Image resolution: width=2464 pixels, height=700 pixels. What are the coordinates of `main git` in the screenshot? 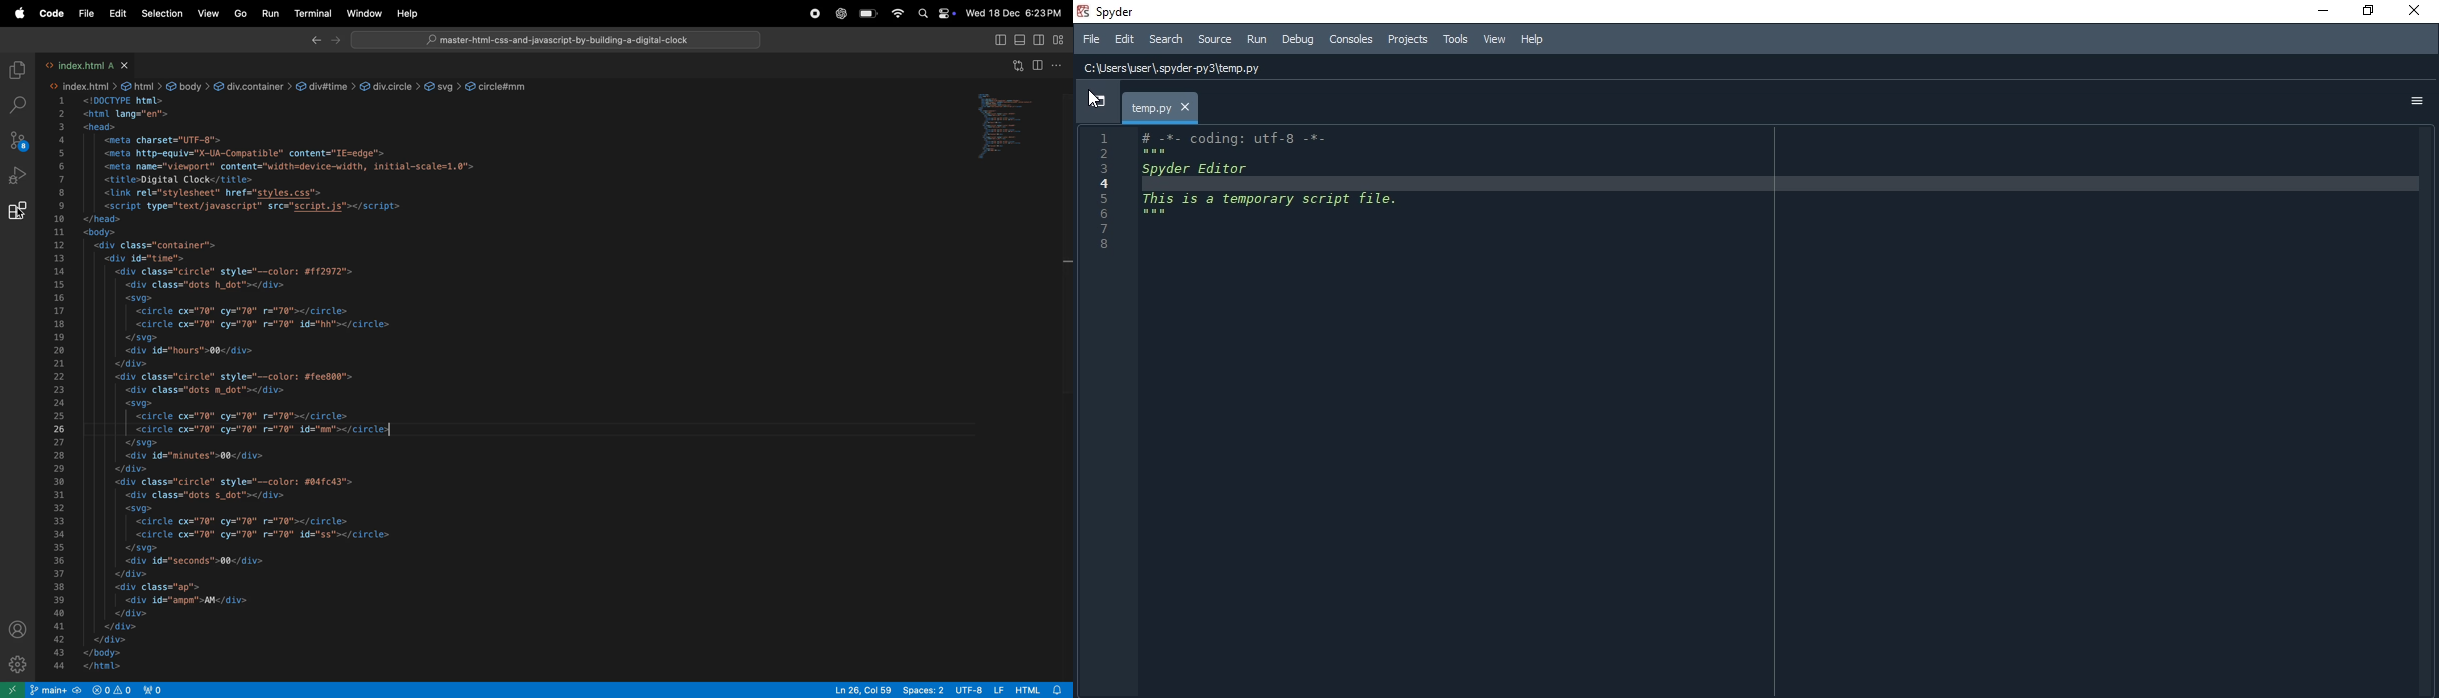 It's located at (56, 691).